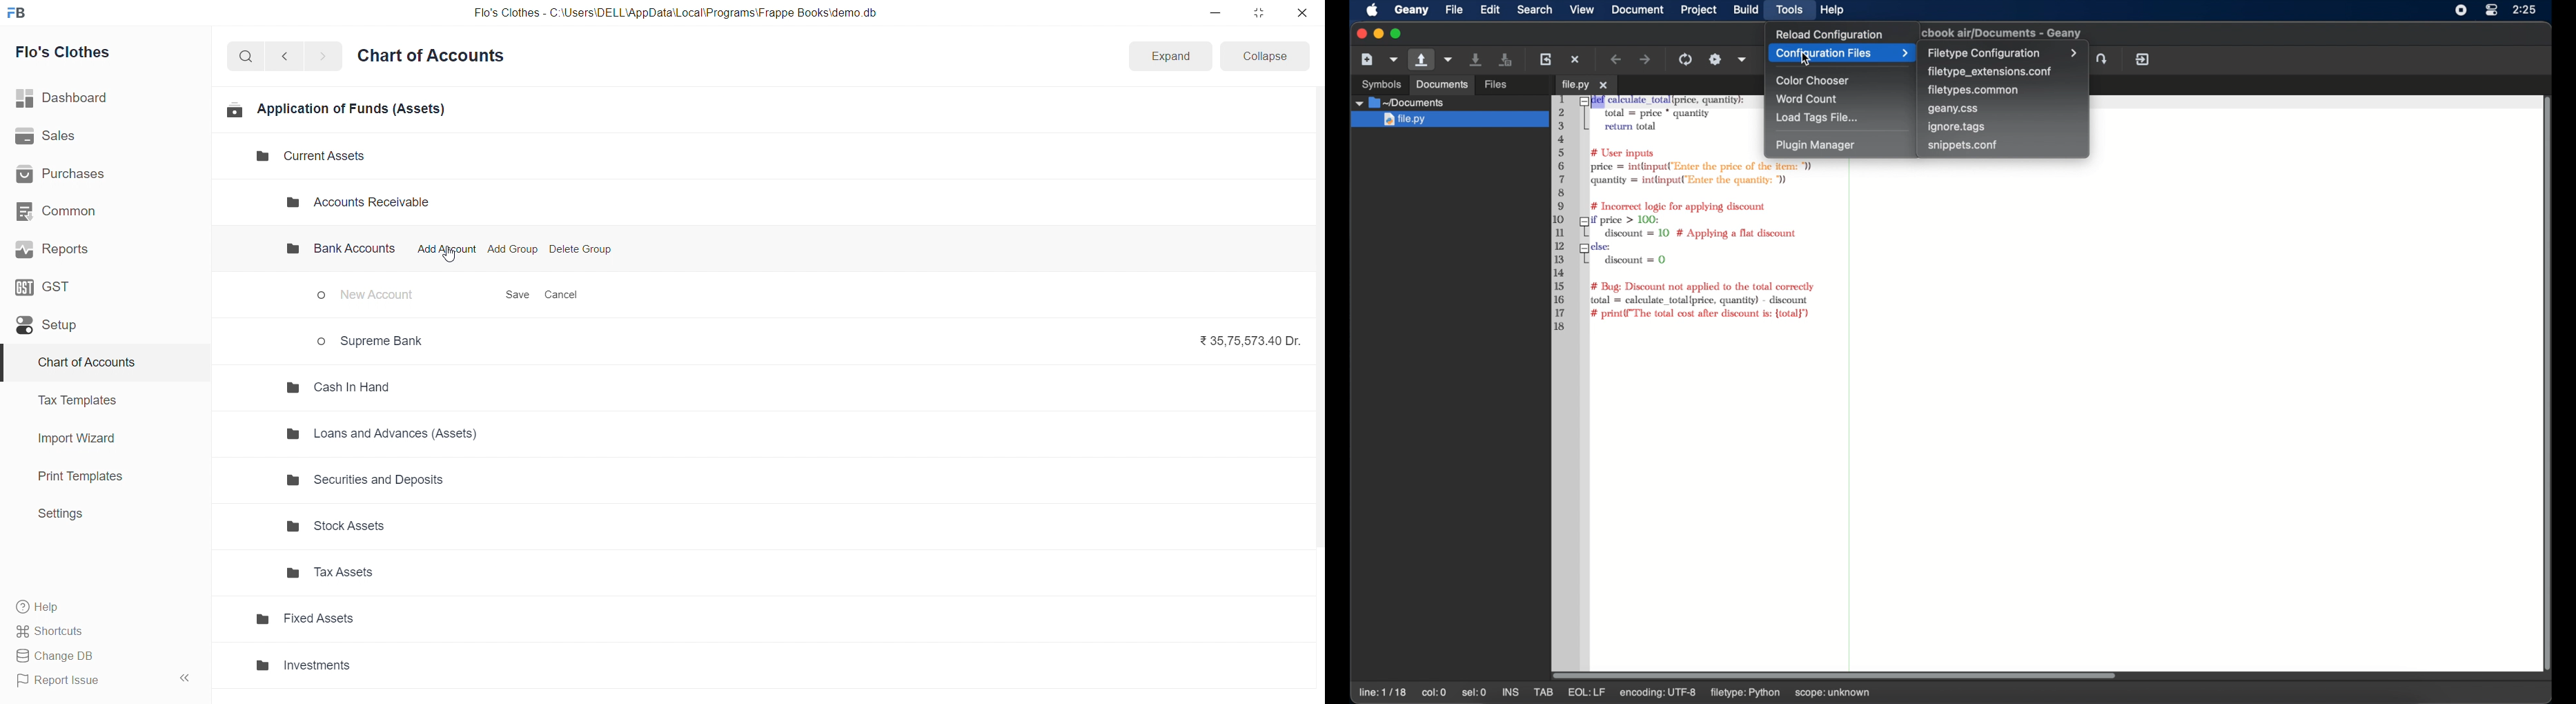  I want to click on navigate backward, so click(291, 55).